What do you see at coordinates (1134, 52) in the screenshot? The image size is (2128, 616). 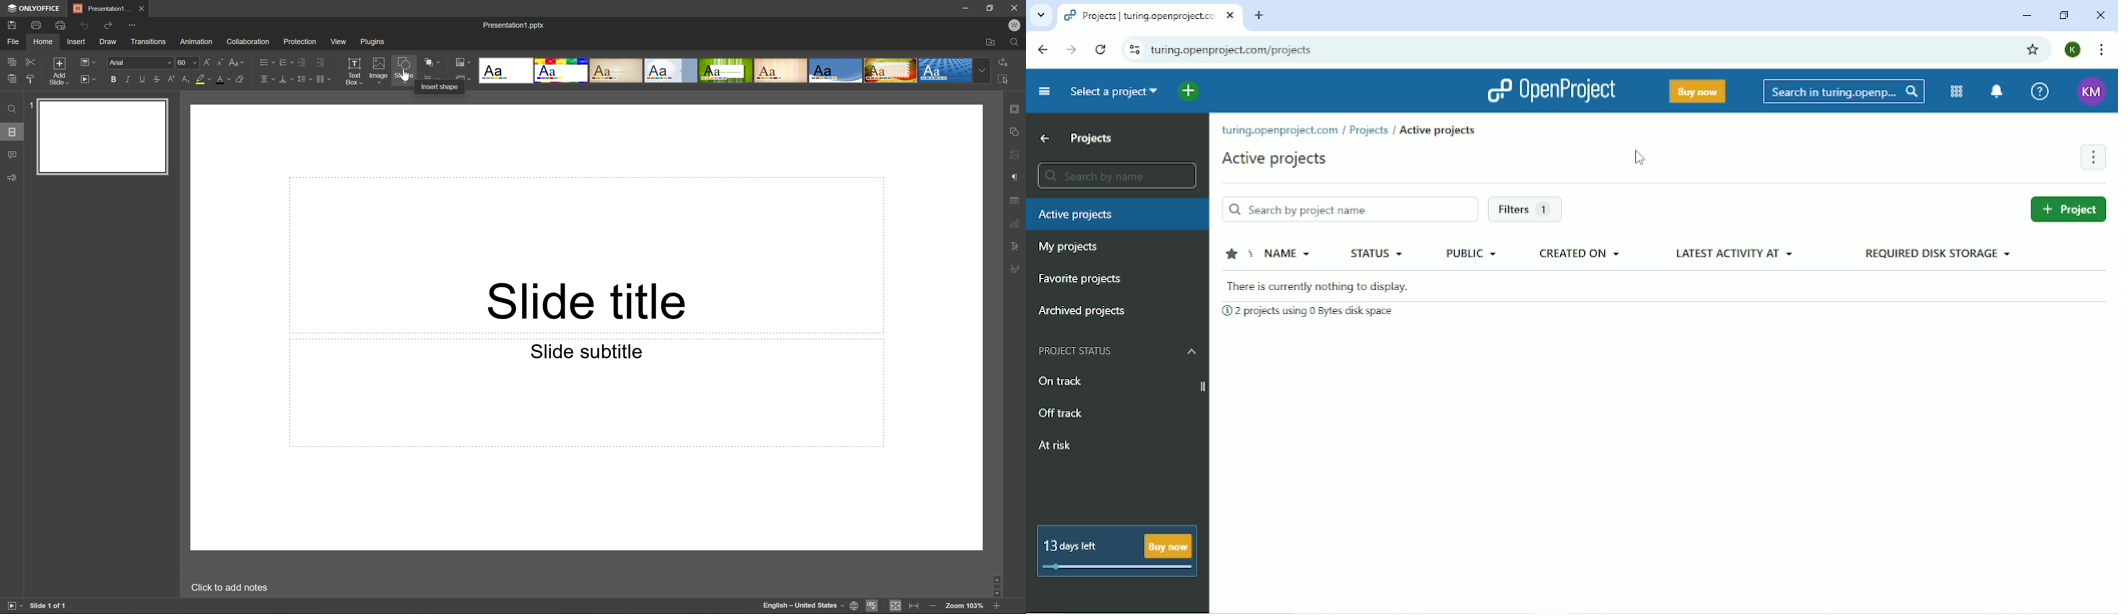 I see `View site information` at bounding box center [1134, 52].